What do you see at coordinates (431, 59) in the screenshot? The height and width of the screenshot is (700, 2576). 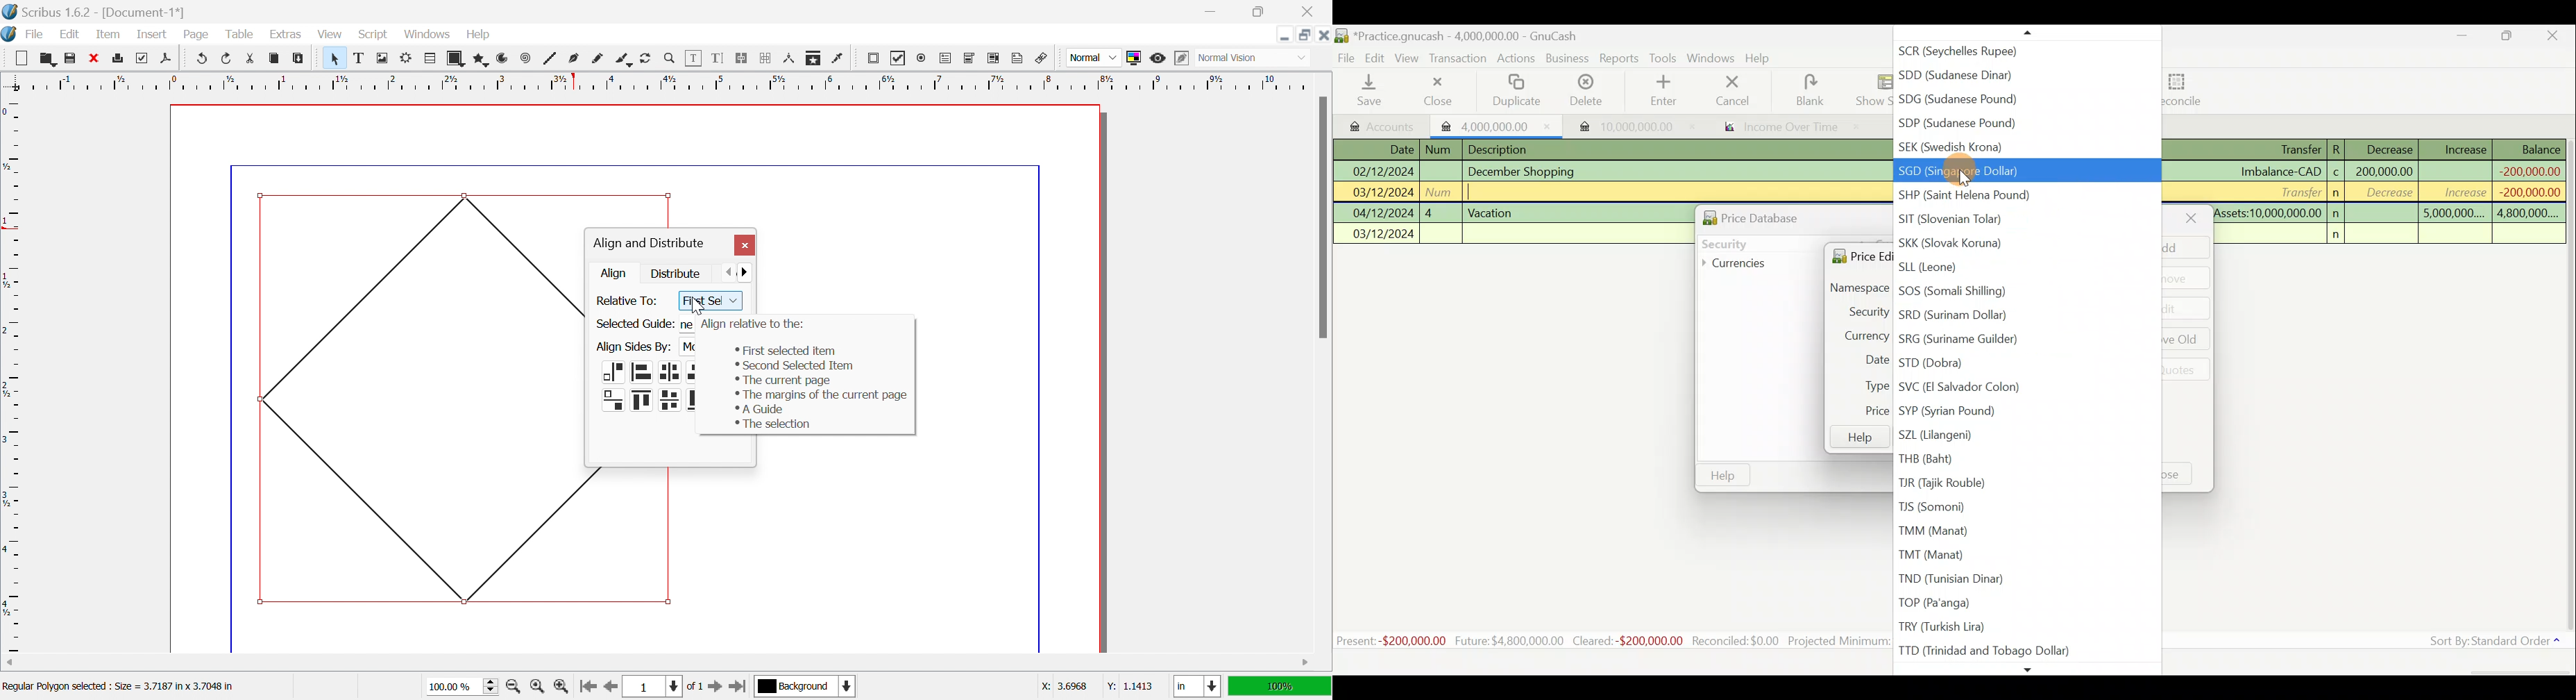 I see `Table` at bounding box center [431, 59].